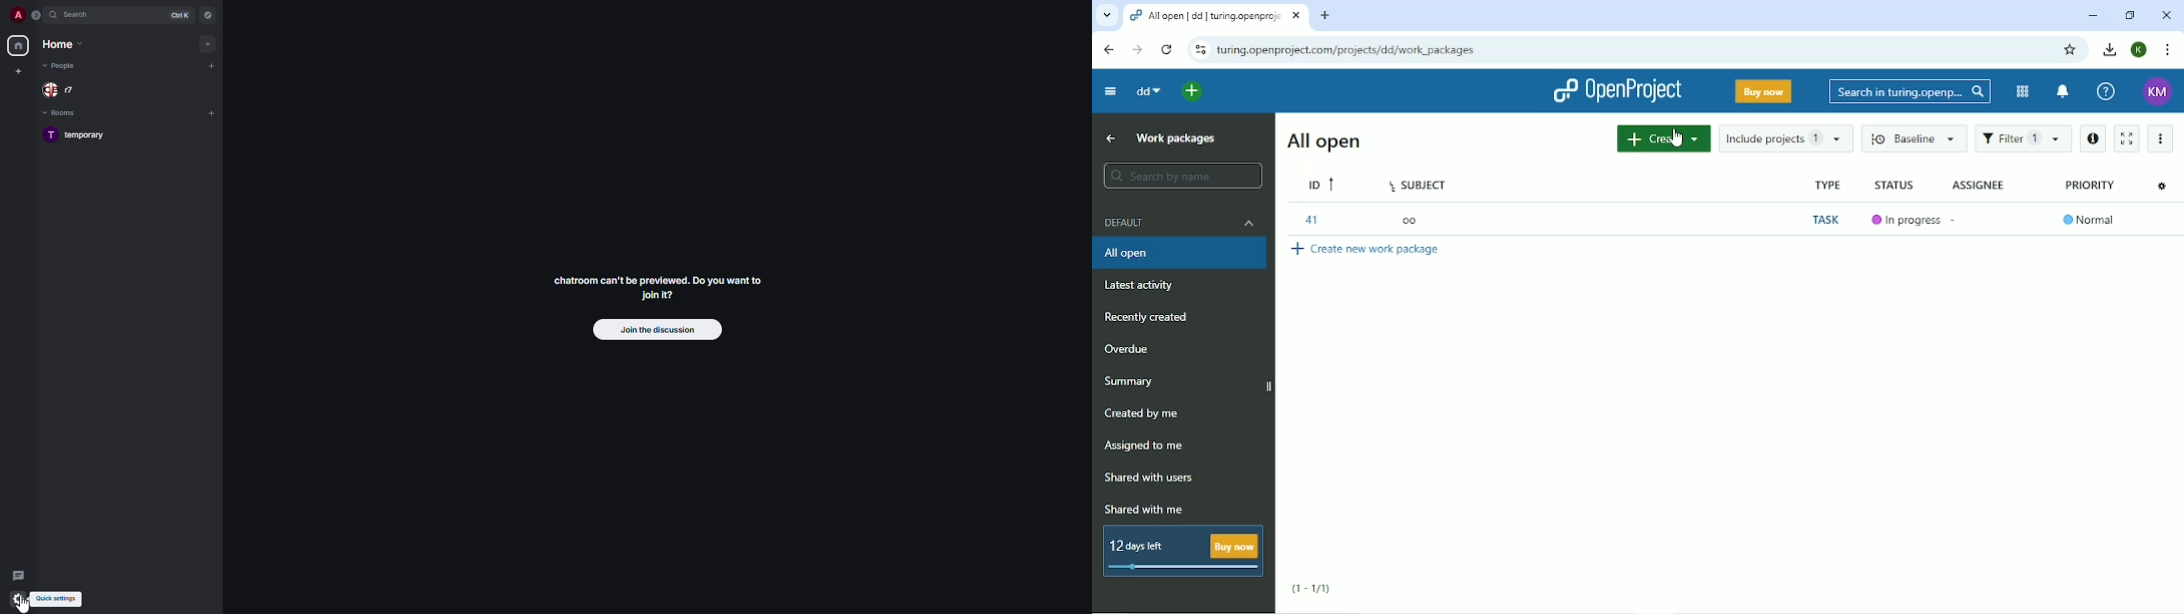 This screenshot has height=616, width=2184. I want to click on Default, so click(1180, 222).